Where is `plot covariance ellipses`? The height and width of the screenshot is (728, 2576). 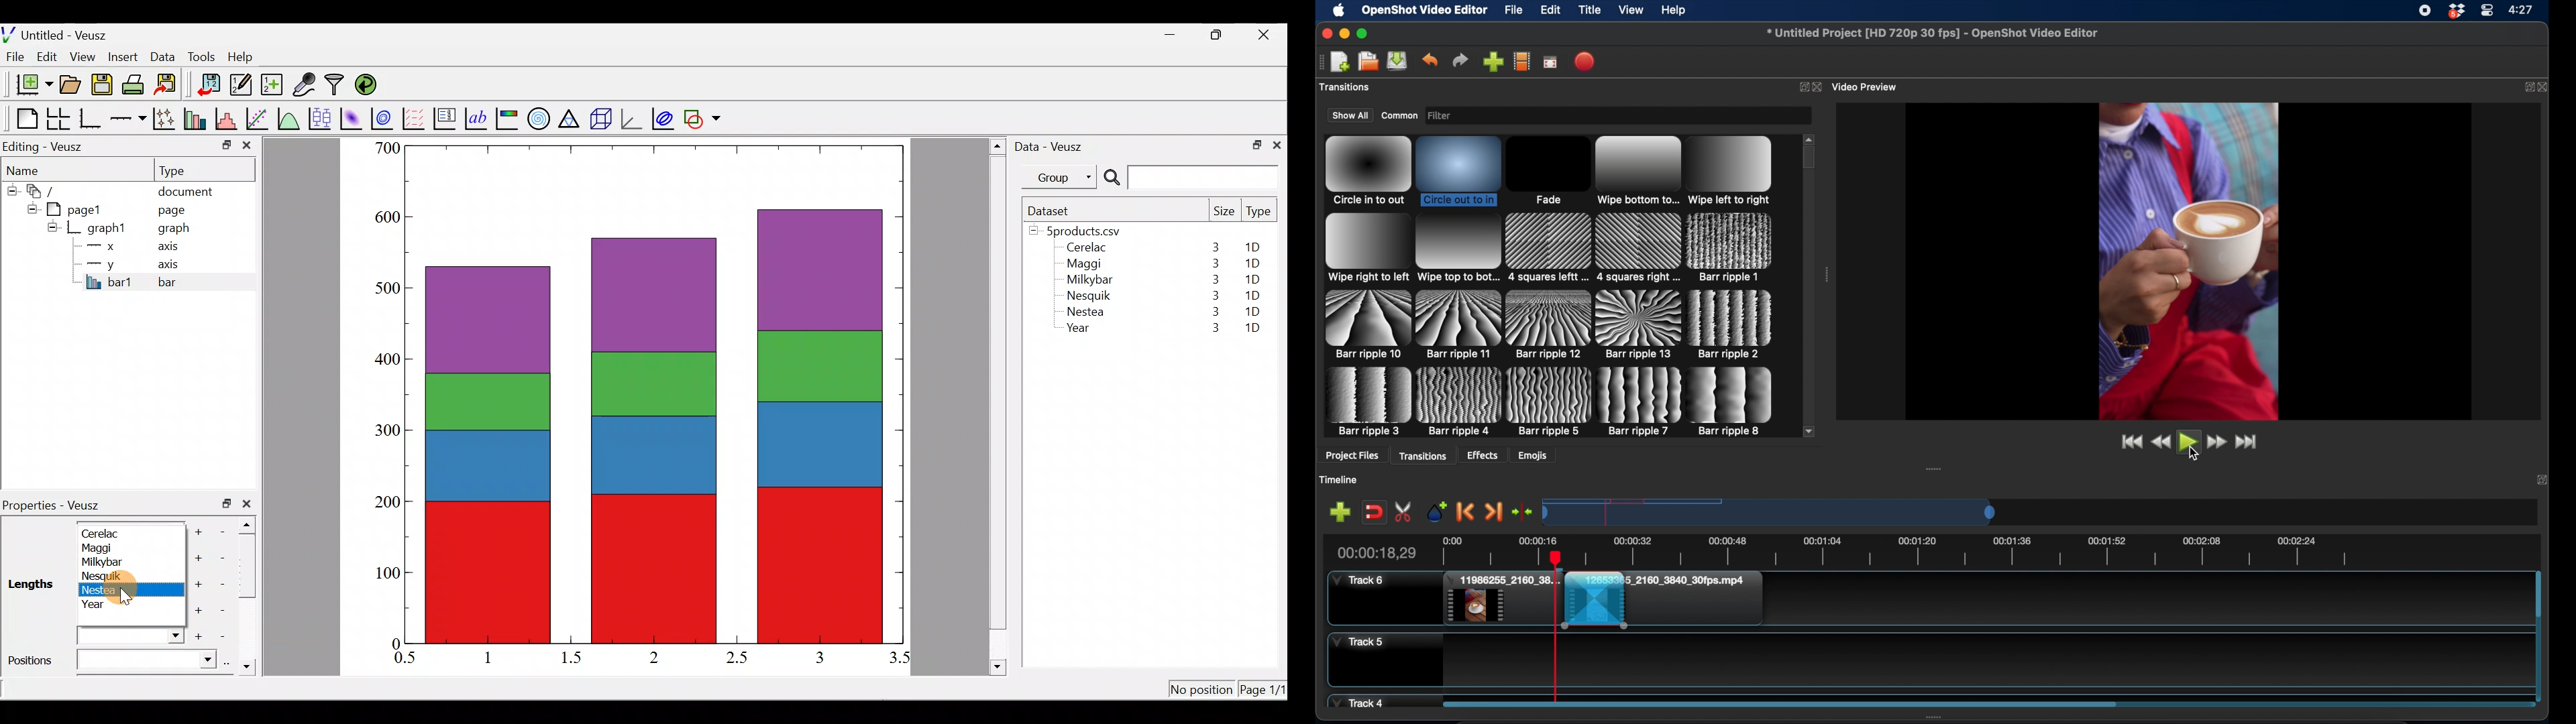
plot covariance ellipses is located at coordinates (664, 117).